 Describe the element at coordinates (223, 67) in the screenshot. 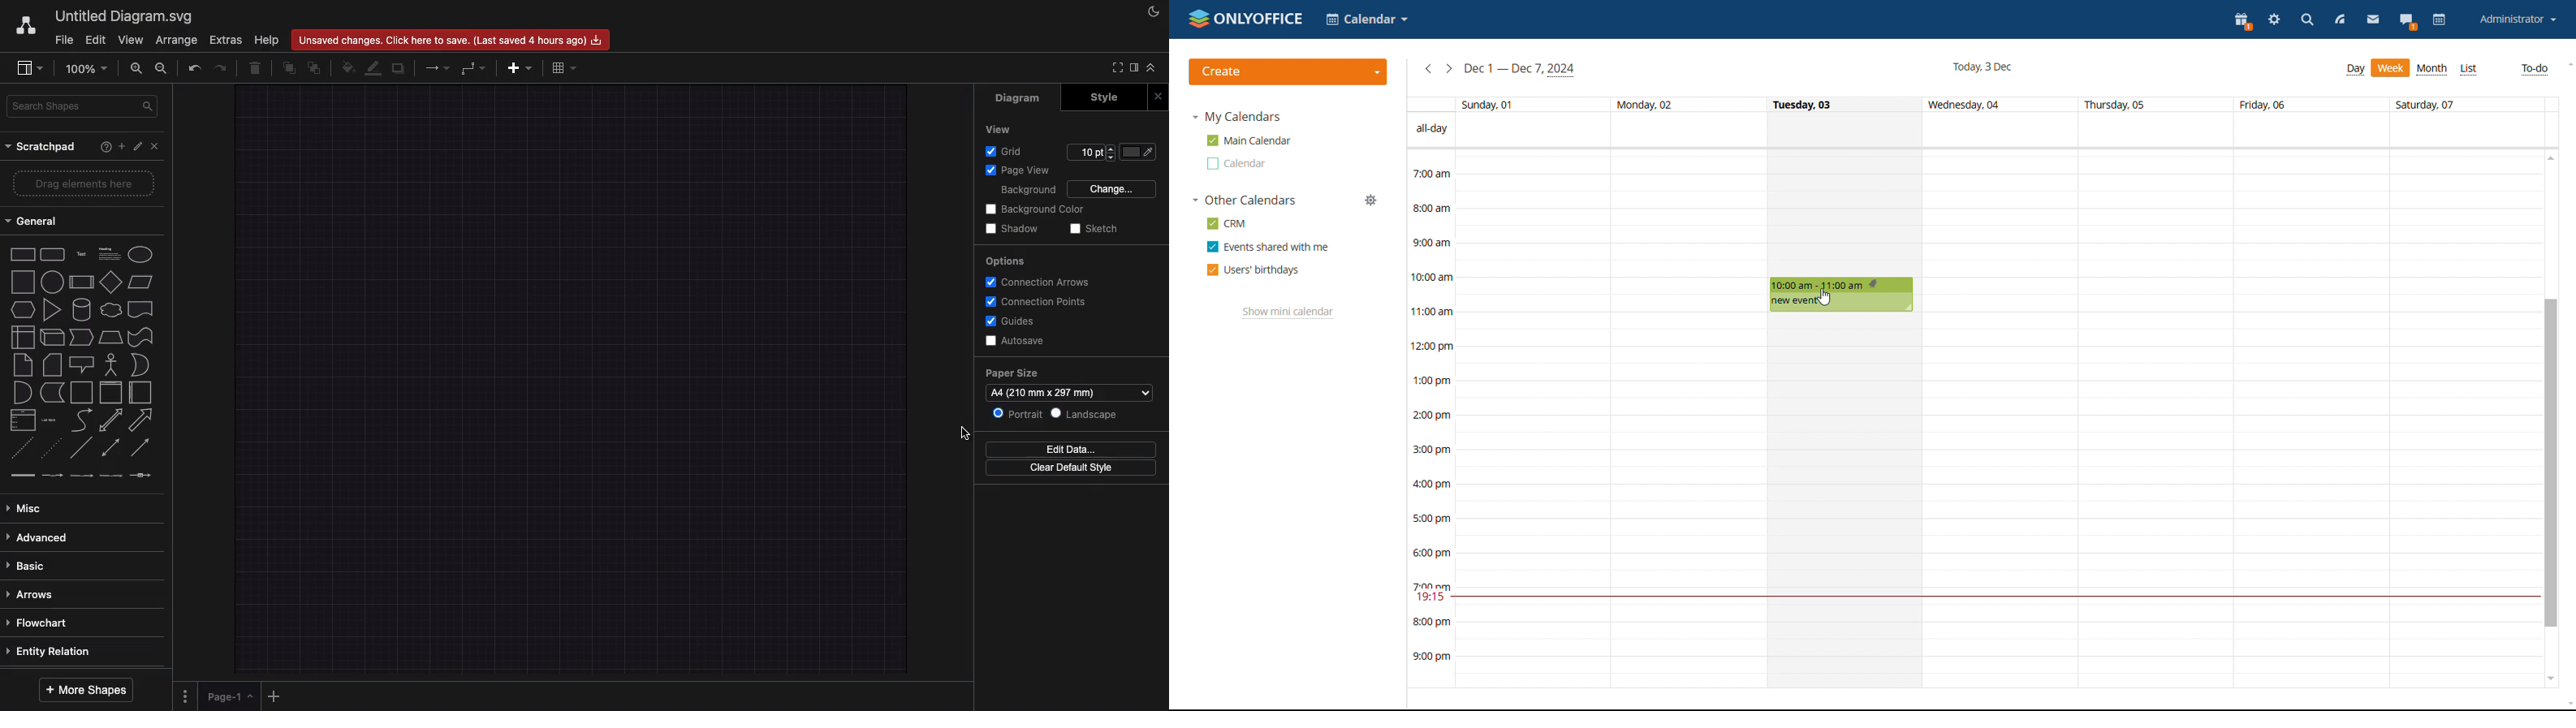

I see `Redo` at that location.